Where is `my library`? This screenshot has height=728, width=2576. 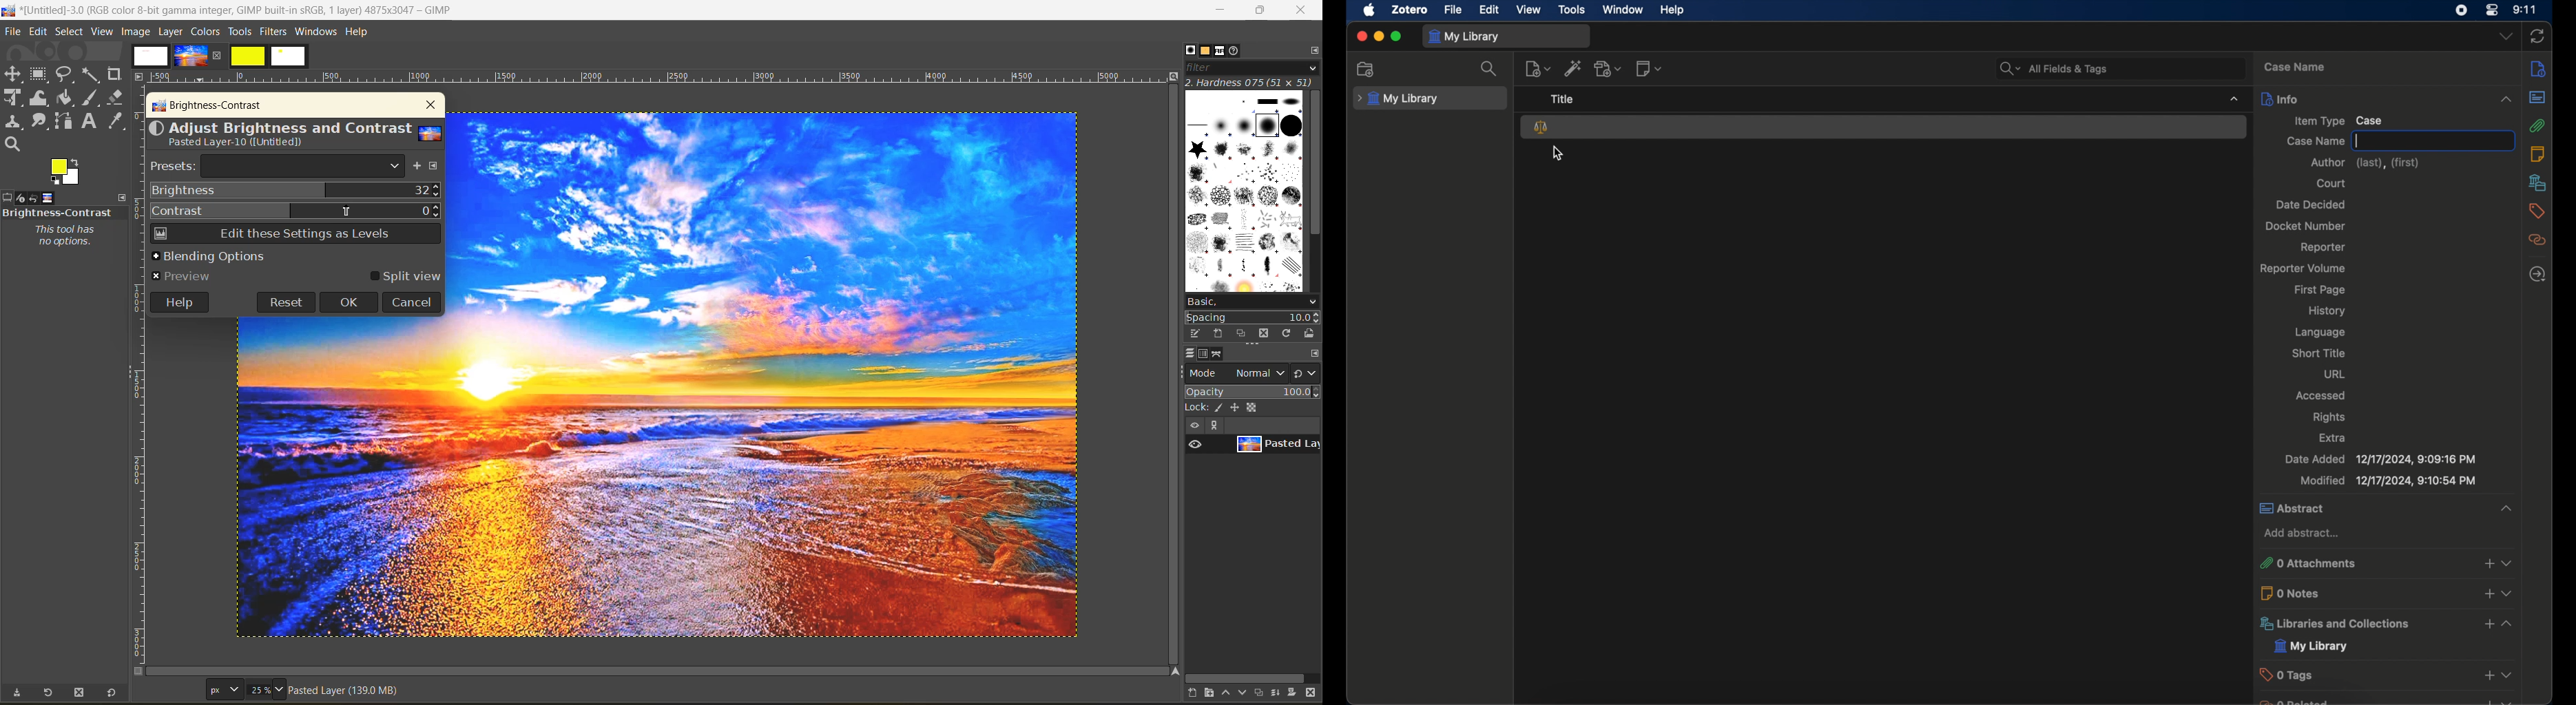
my library is located at coordinates (1463, 37).